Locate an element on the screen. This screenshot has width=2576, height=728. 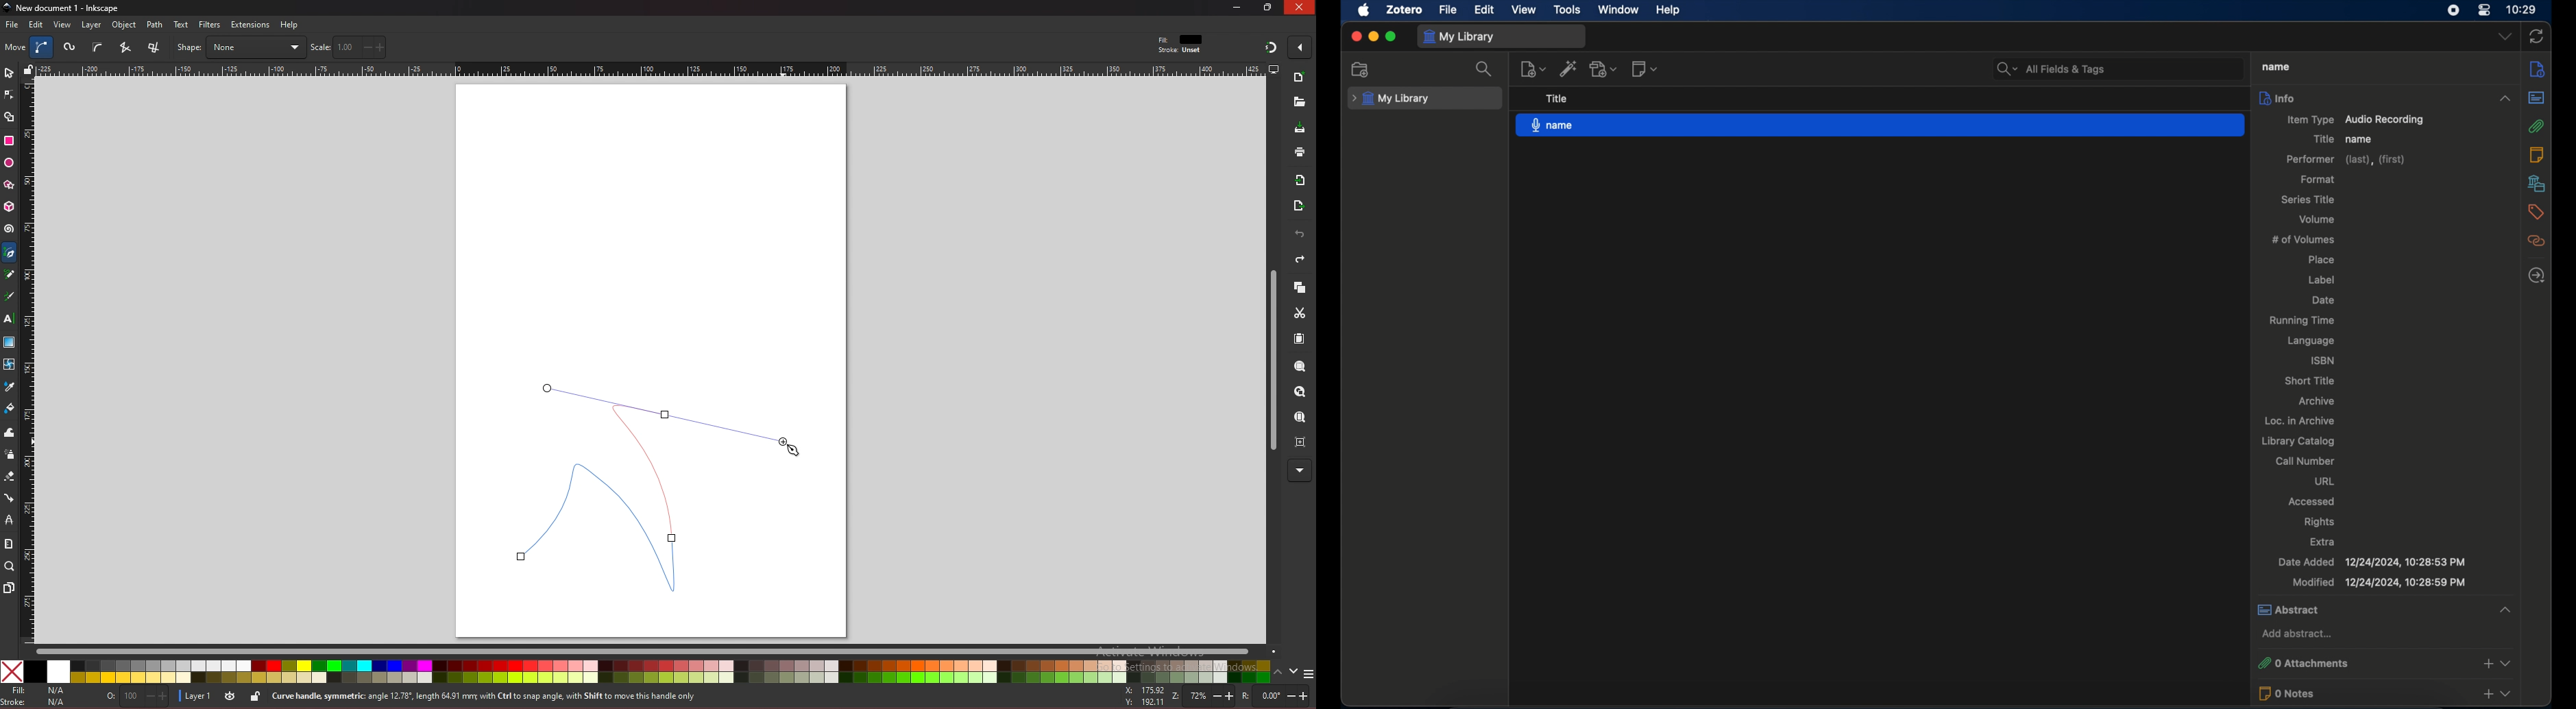
sequence of paraxial line segments is located at coordinates (156, 48).